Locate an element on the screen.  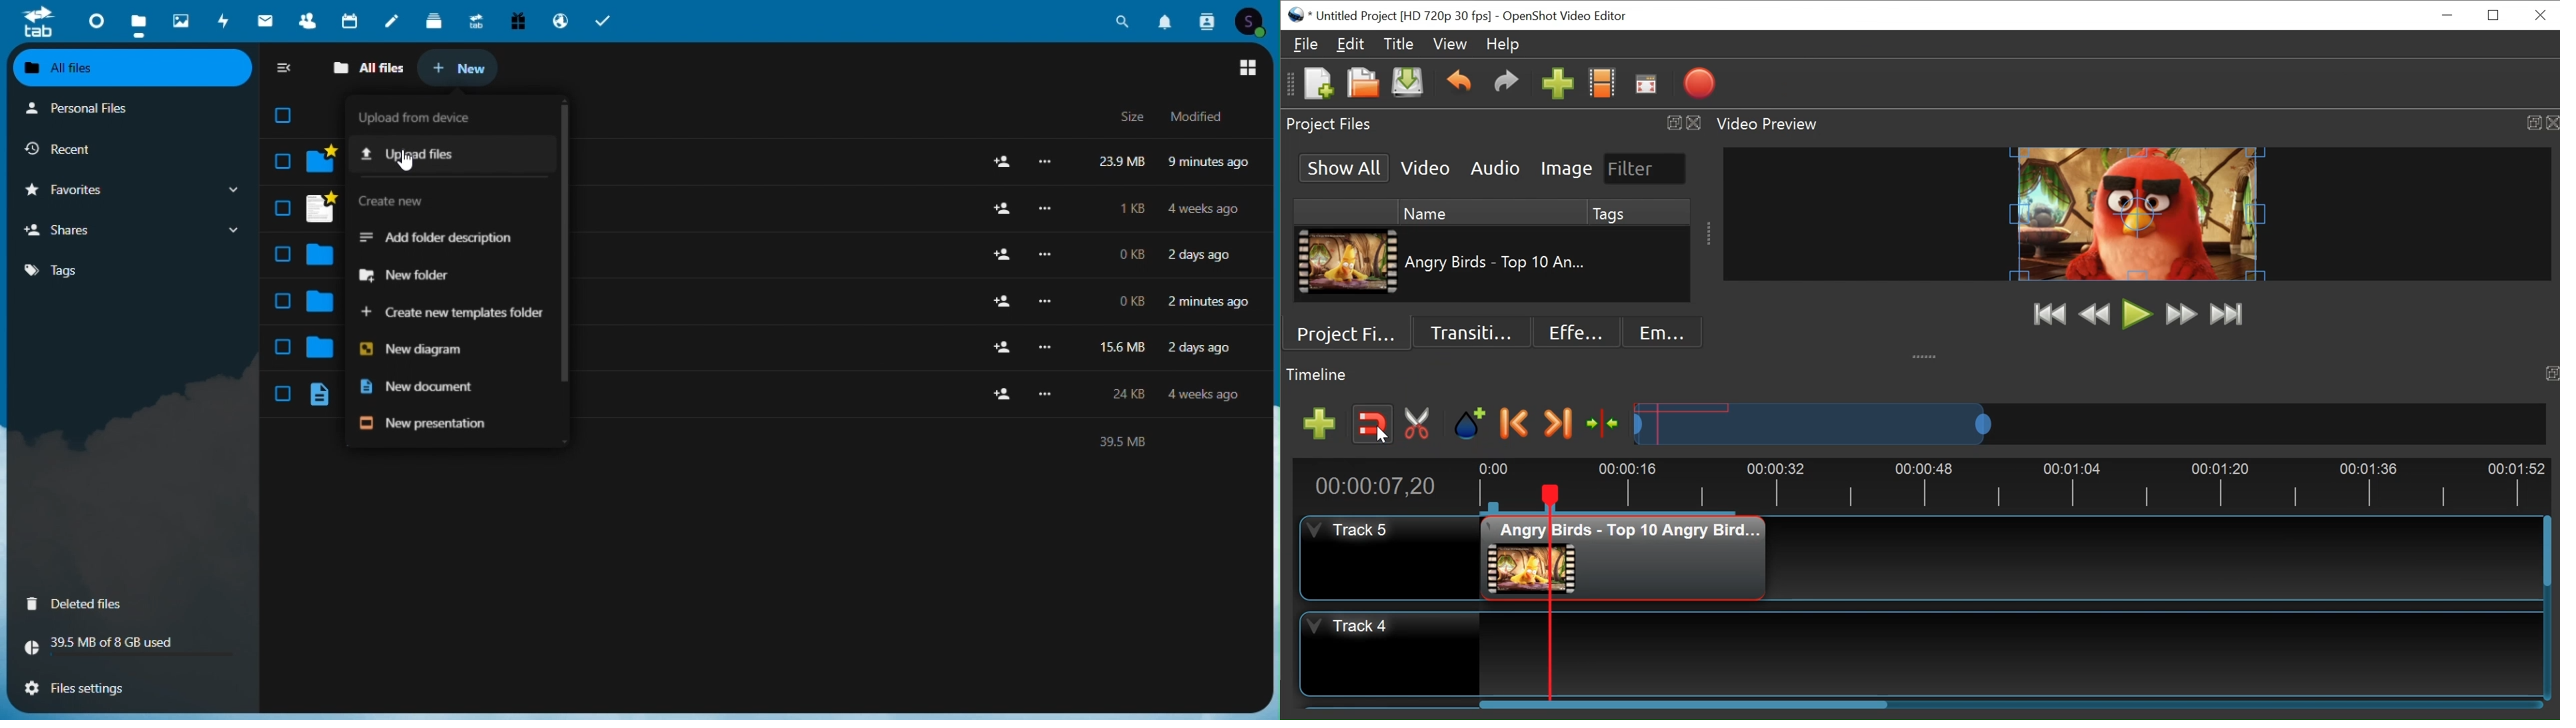
Files is located at coordinates (1112, 391).